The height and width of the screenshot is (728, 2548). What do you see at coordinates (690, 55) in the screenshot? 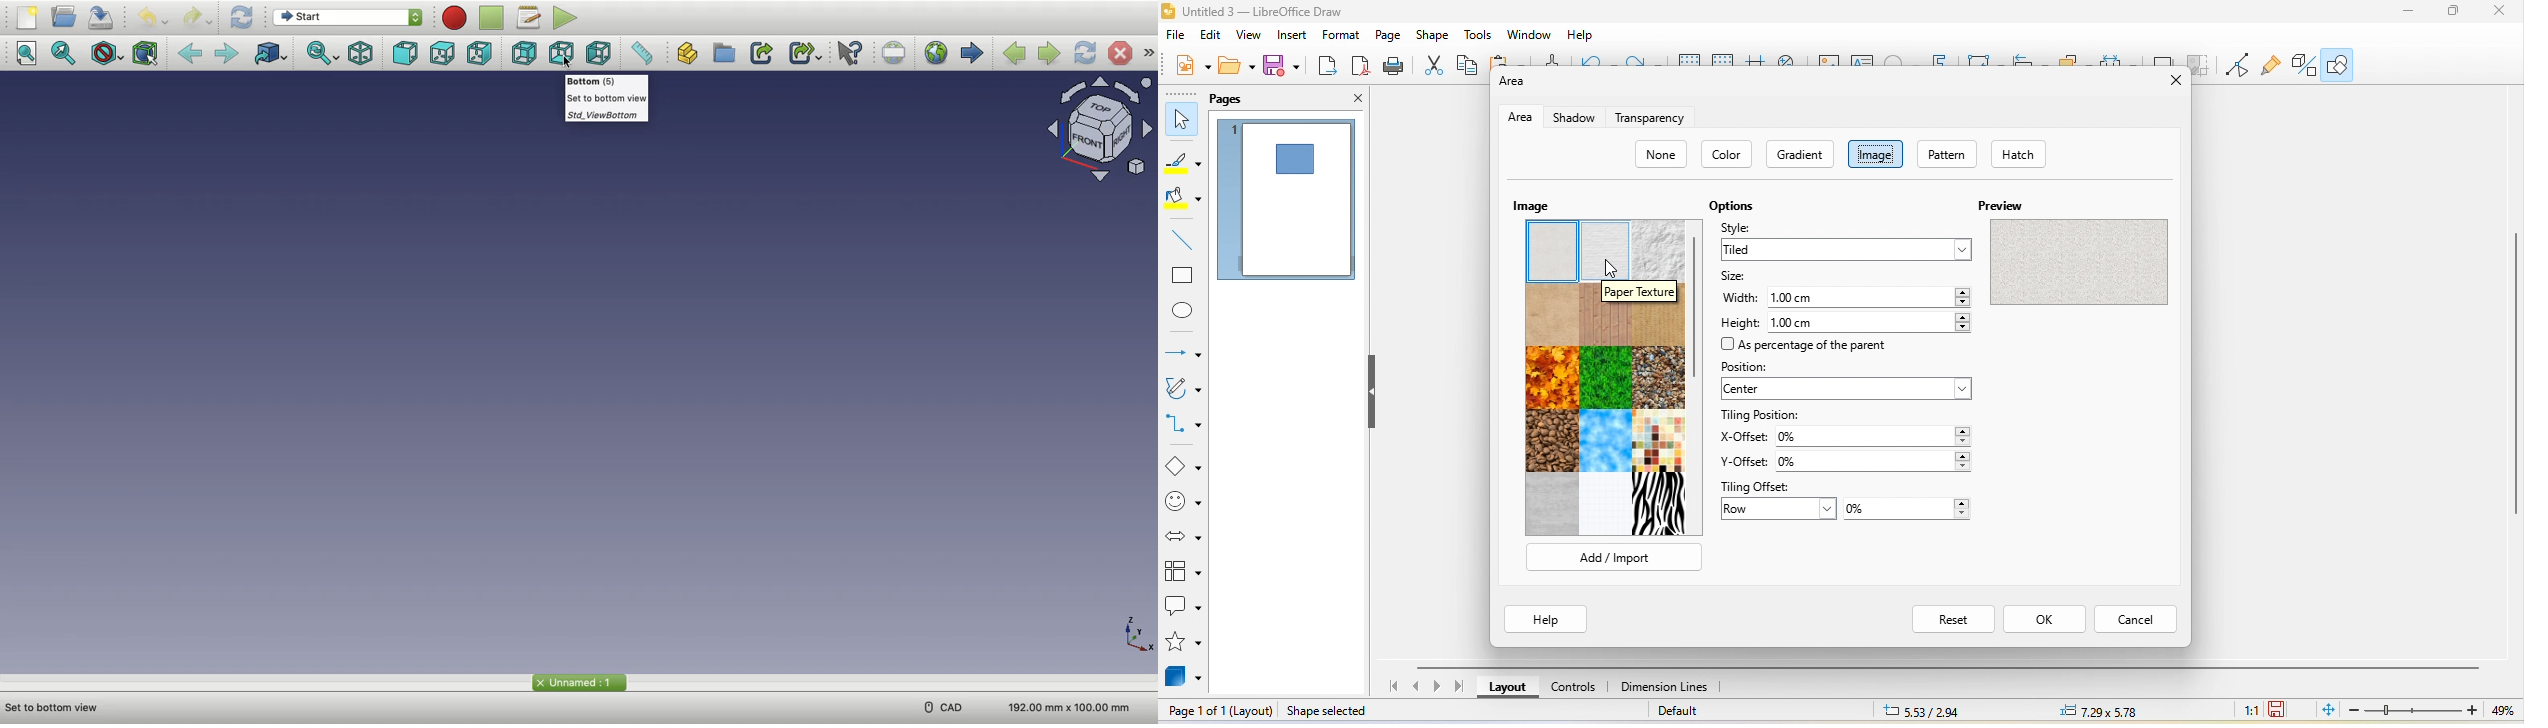
I see `Create part` at bounding box center [690, 55].